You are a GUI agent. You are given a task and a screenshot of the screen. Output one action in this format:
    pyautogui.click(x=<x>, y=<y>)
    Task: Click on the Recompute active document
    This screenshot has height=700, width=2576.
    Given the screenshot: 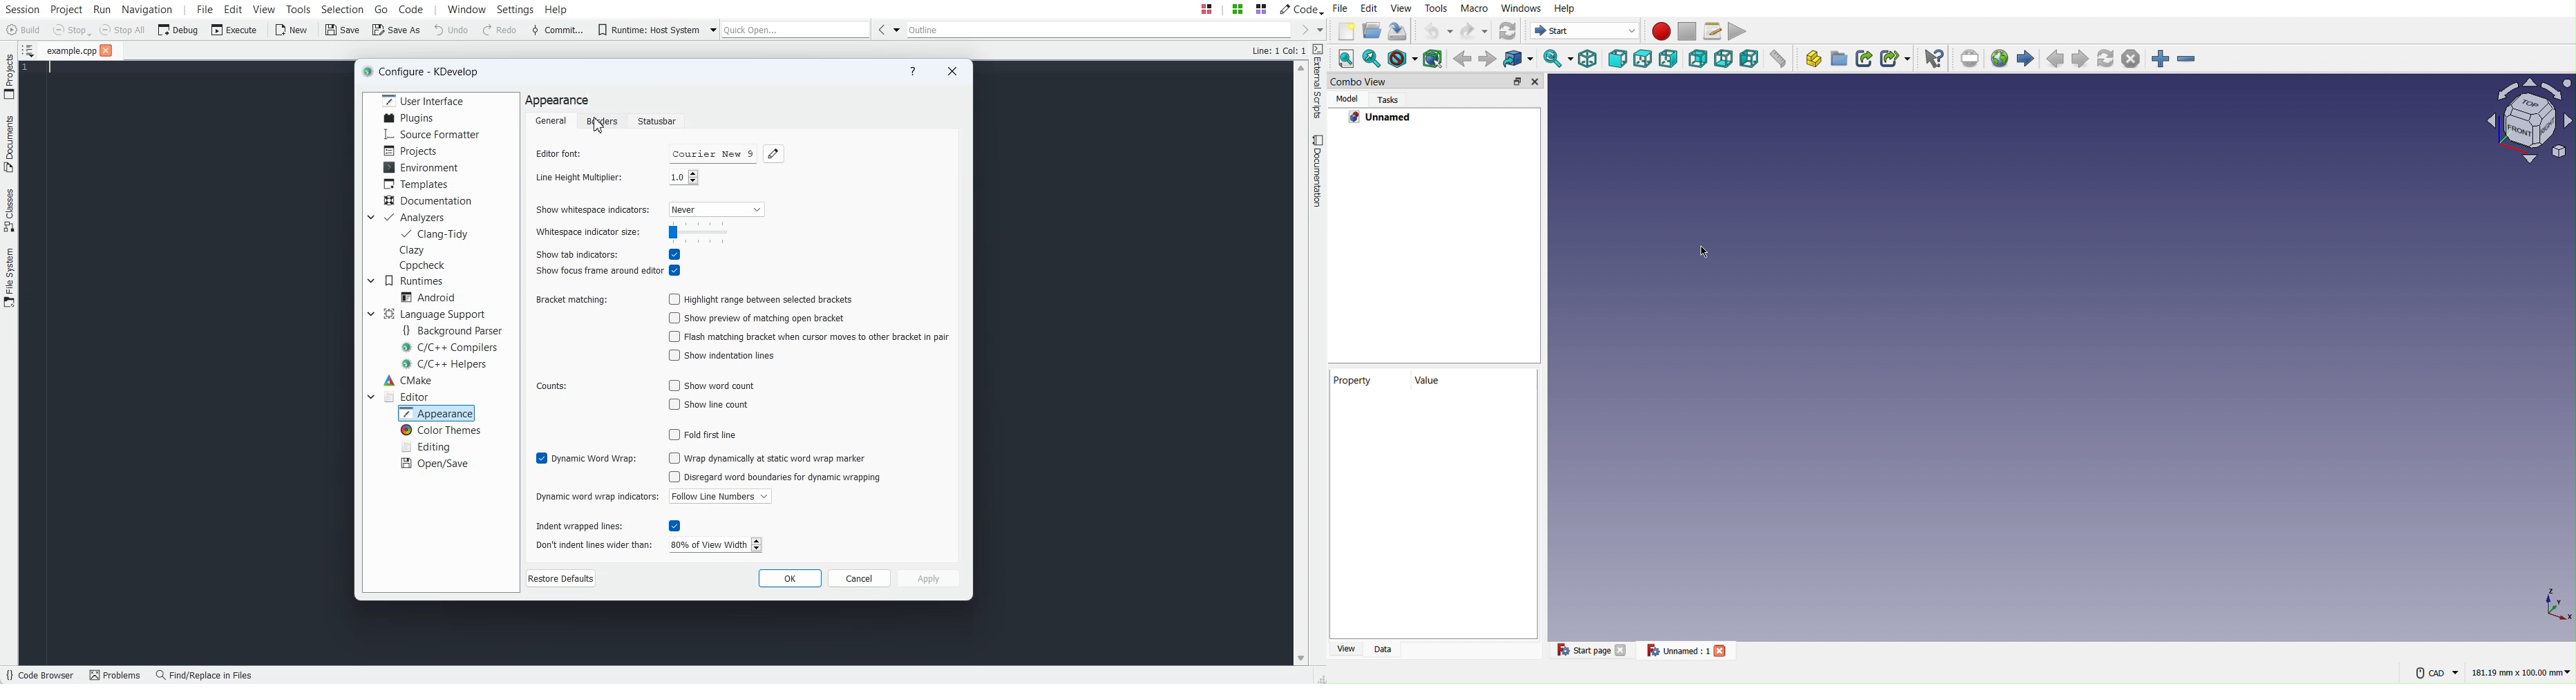 What is the action you would take?
    pyautogui.click(x=1507, y=30)
    